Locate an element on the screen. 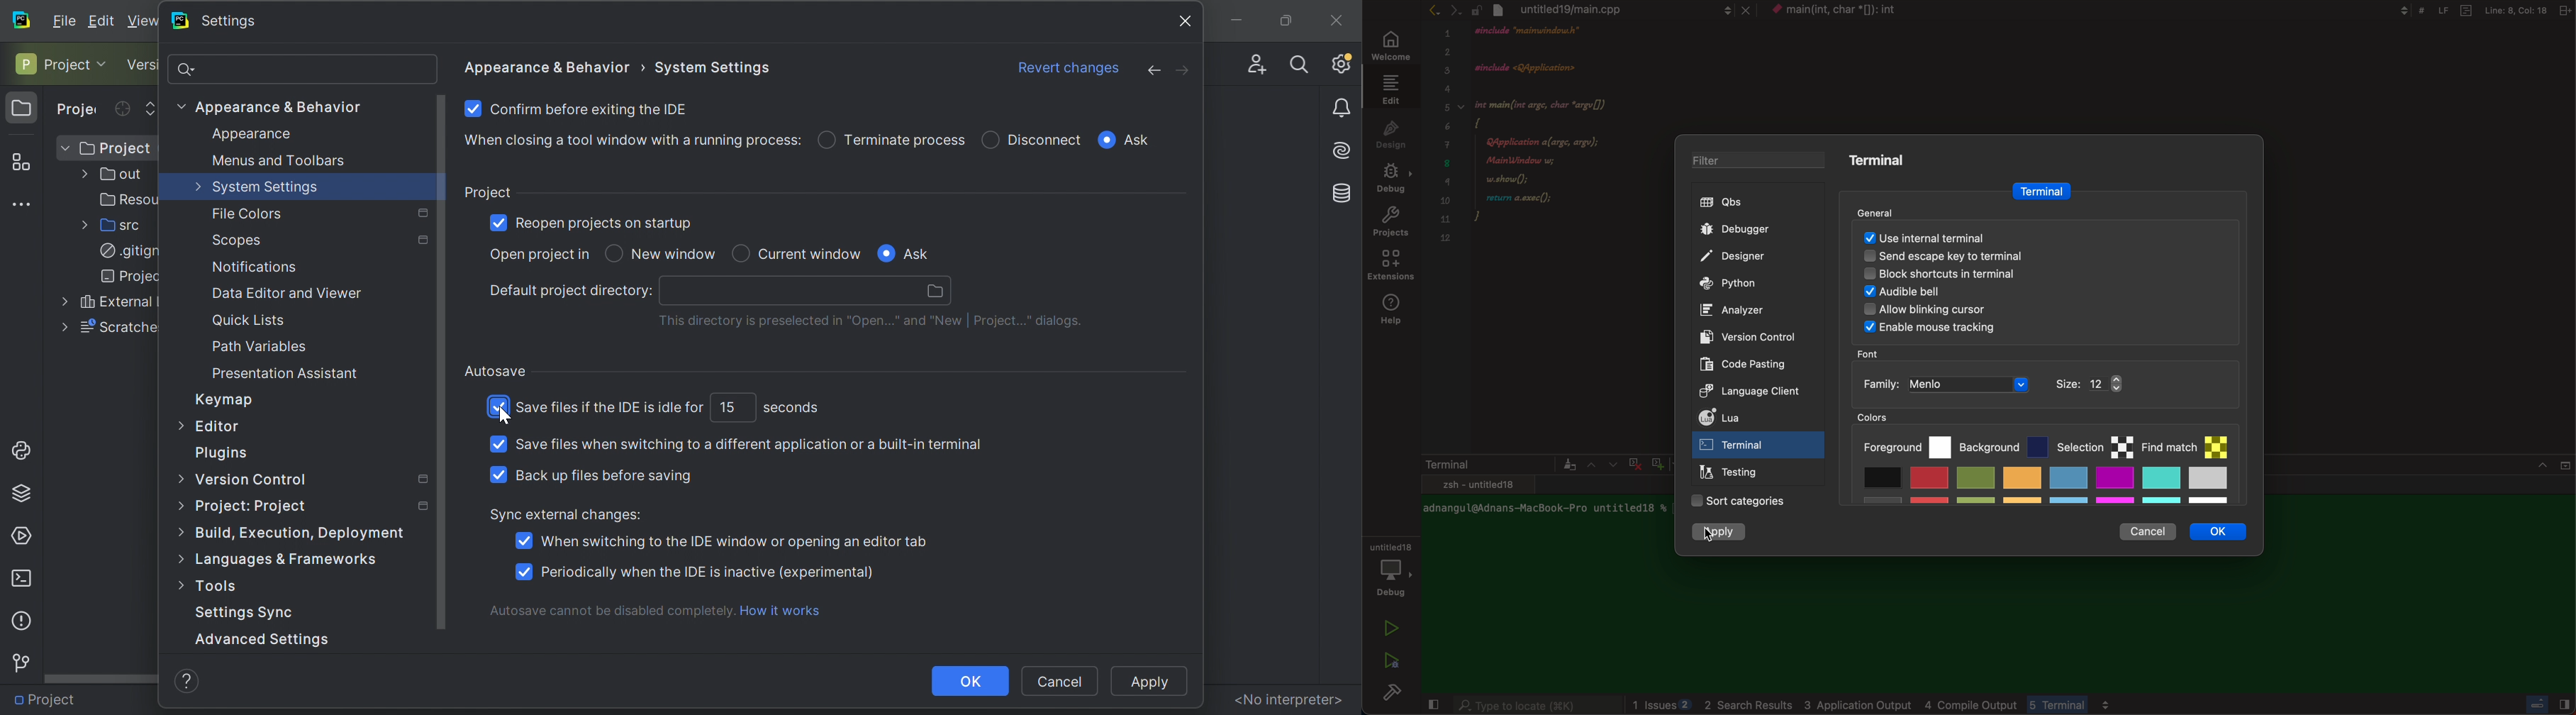 The width and height of the screenshot is (2576, 728). terminal is located at coordinates (1885, 160).